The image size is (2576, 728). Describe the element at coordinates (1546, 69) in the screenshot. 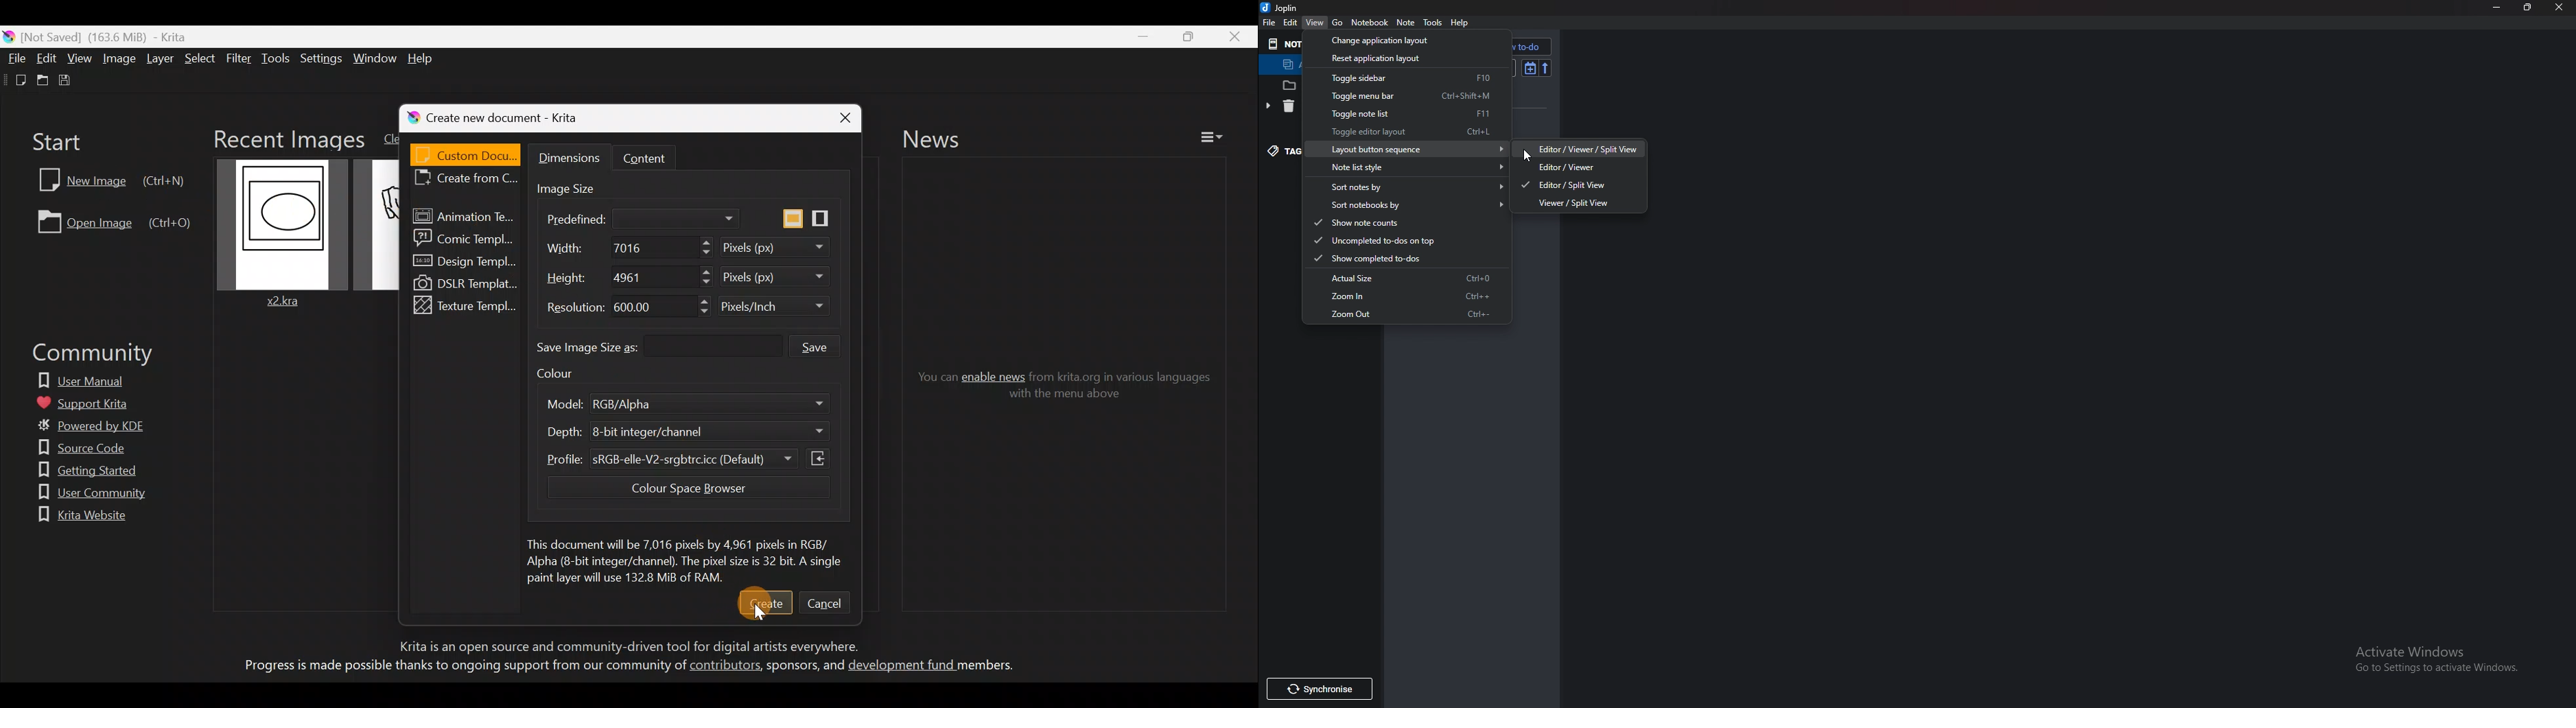

I see `reverse short order` at that location.